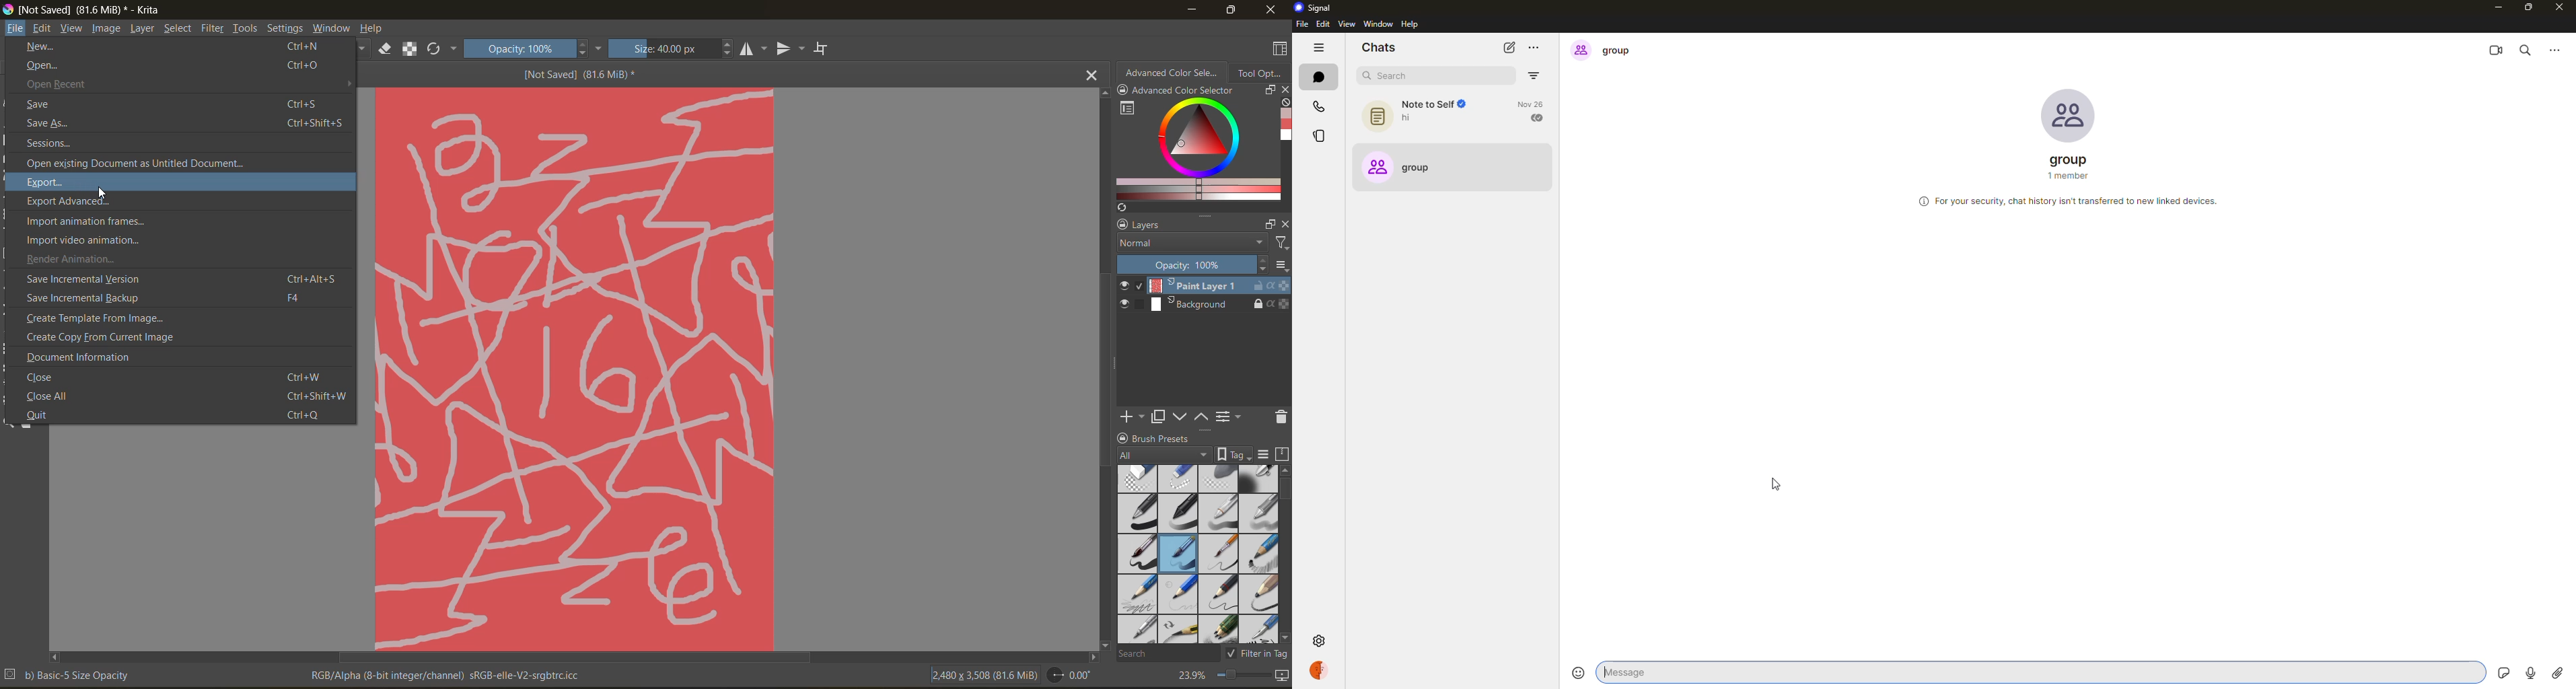 The height and width of the screenshot is (700, 2576). Describe the element at coordinates (72, 260) in the screenshot. I see `render animation` at that location.